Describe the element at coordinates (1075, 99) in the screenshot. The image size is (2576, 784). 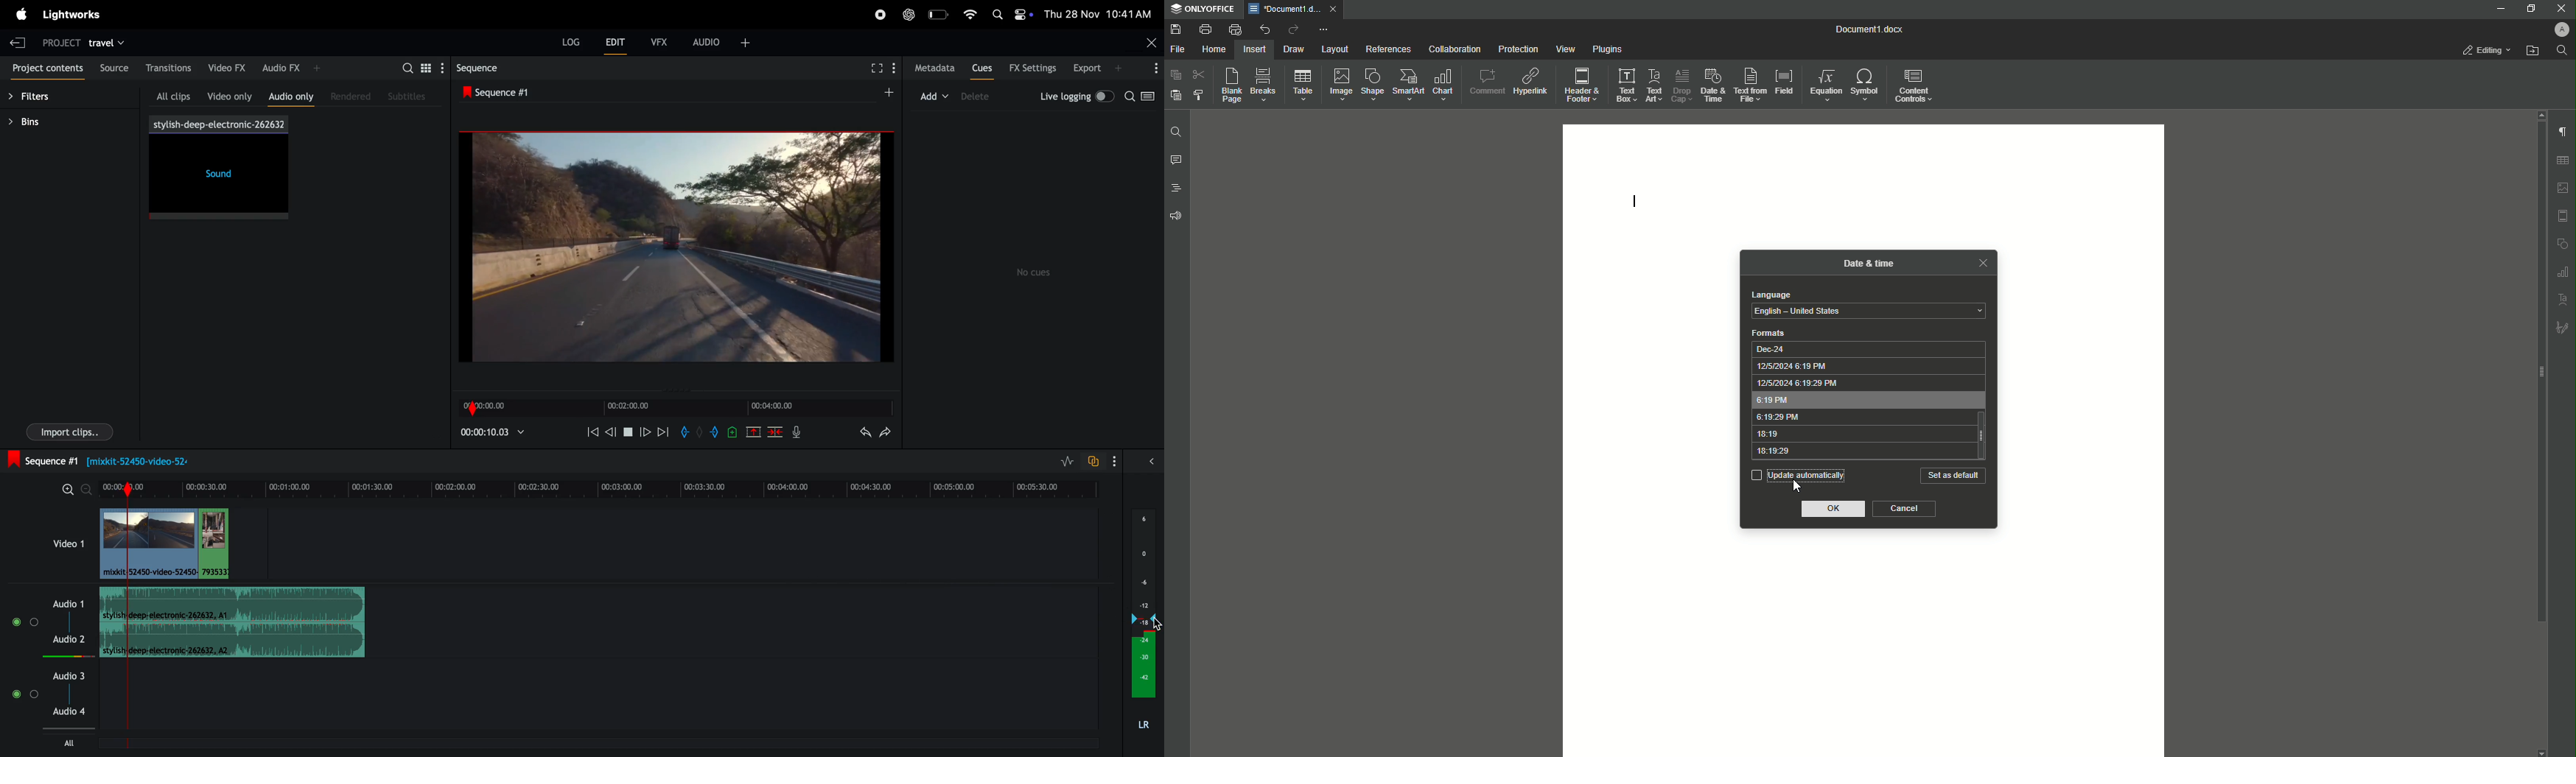
I see `live logging` at that location.